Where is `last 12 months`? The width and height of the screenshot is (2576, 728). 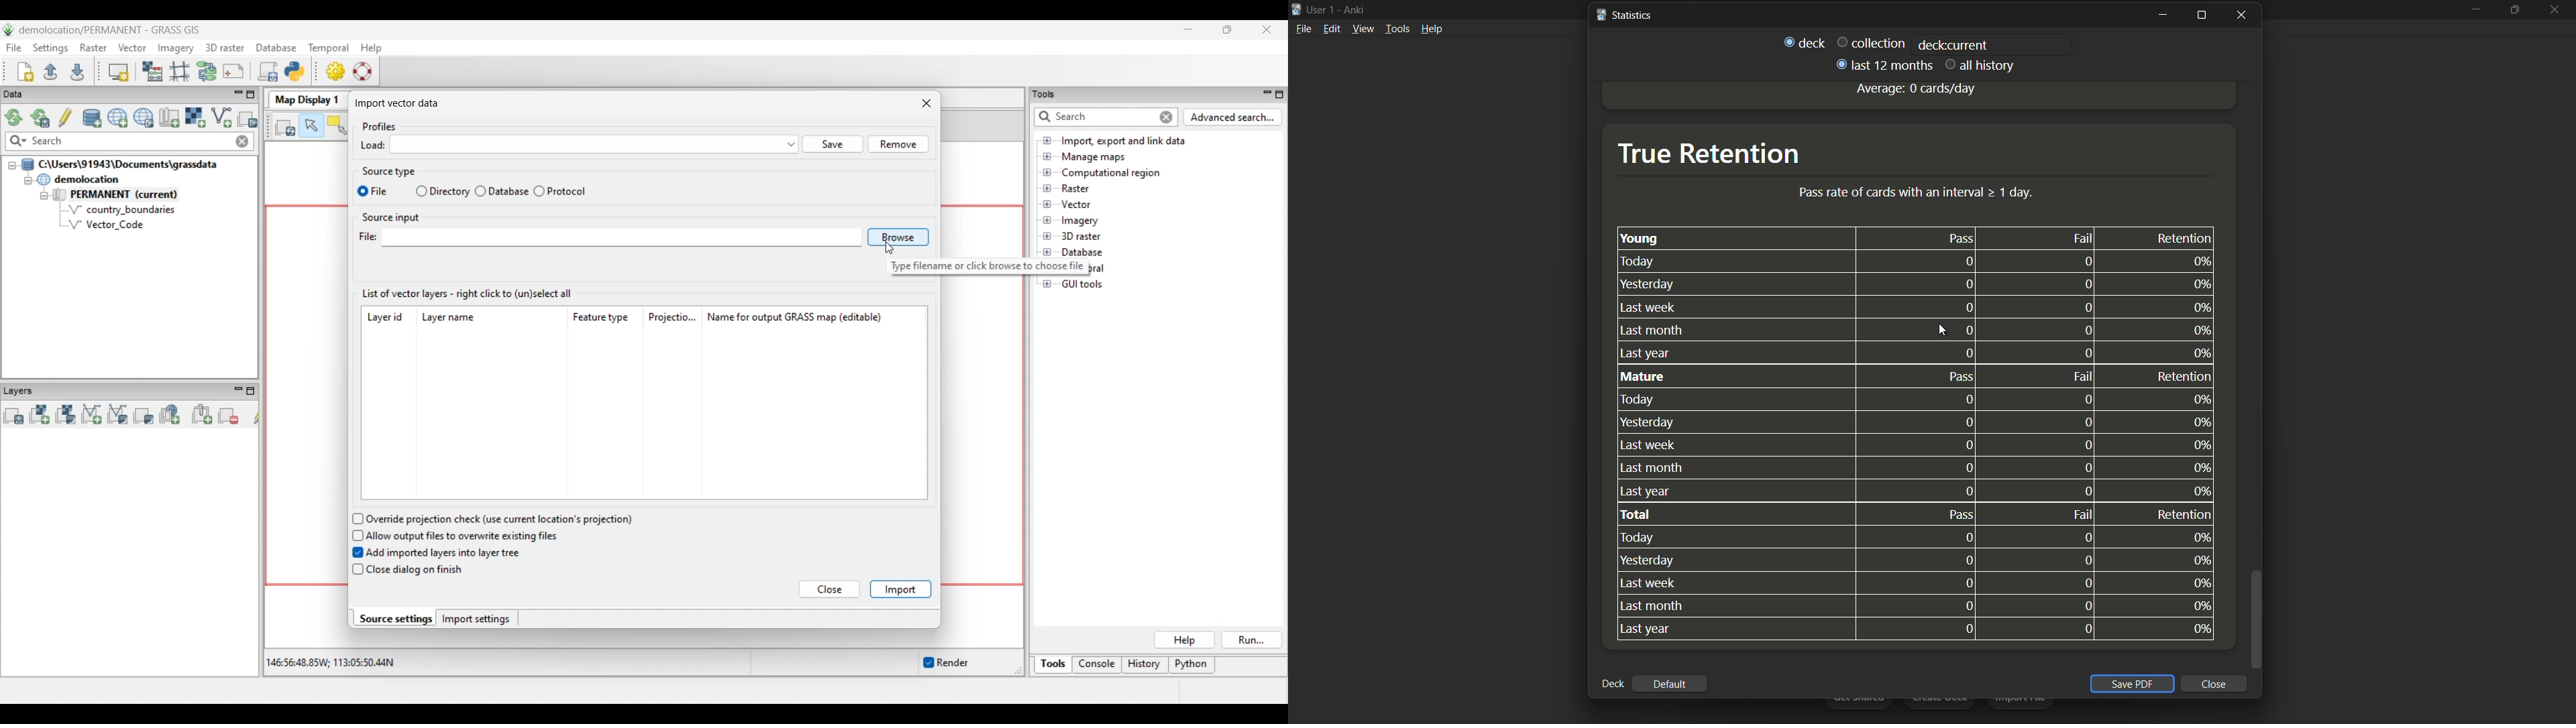
last 12 months is located at coordinates (1882, 65).